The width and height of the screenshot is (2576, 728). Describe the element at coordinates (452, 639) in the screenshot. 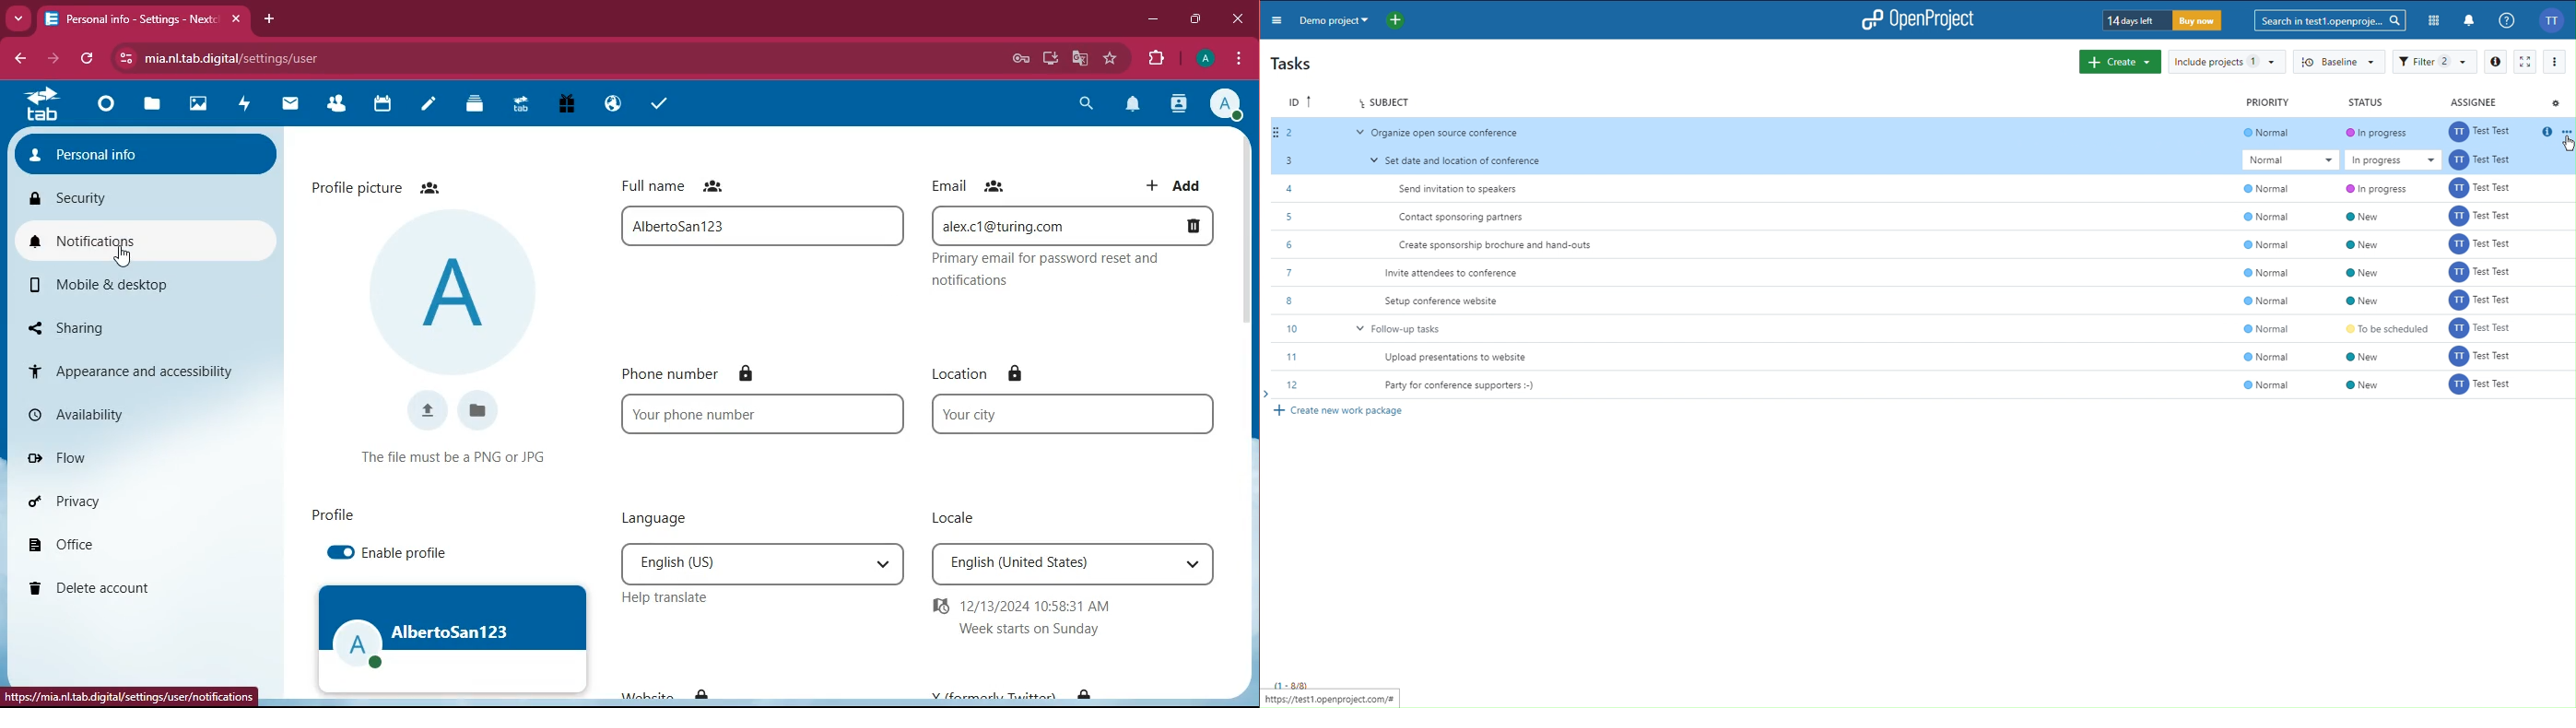

I see `AlbertoSan123` at that location.